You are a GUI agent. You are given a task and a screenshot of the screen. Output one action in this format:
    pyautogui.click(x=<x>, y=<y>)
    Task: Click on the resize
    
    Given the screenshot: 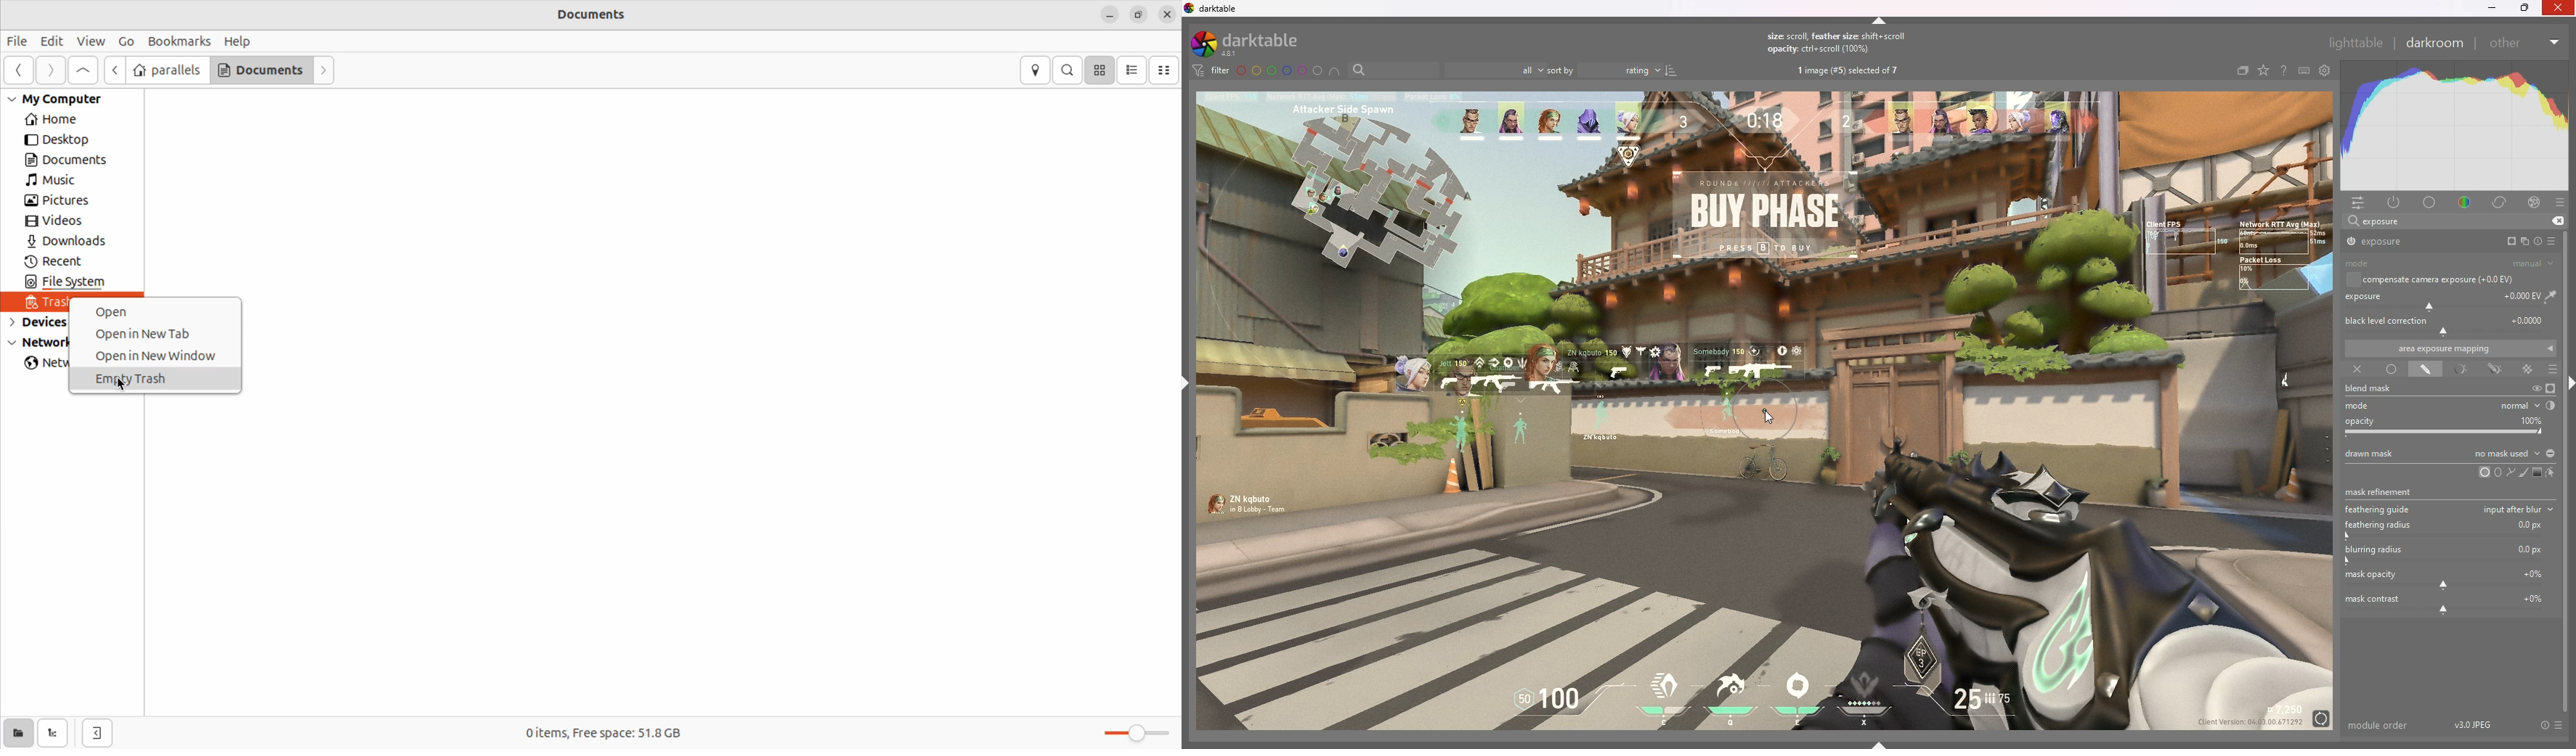 What is the action you would take?
    pyautogui.click(x=2525, y=8)
    